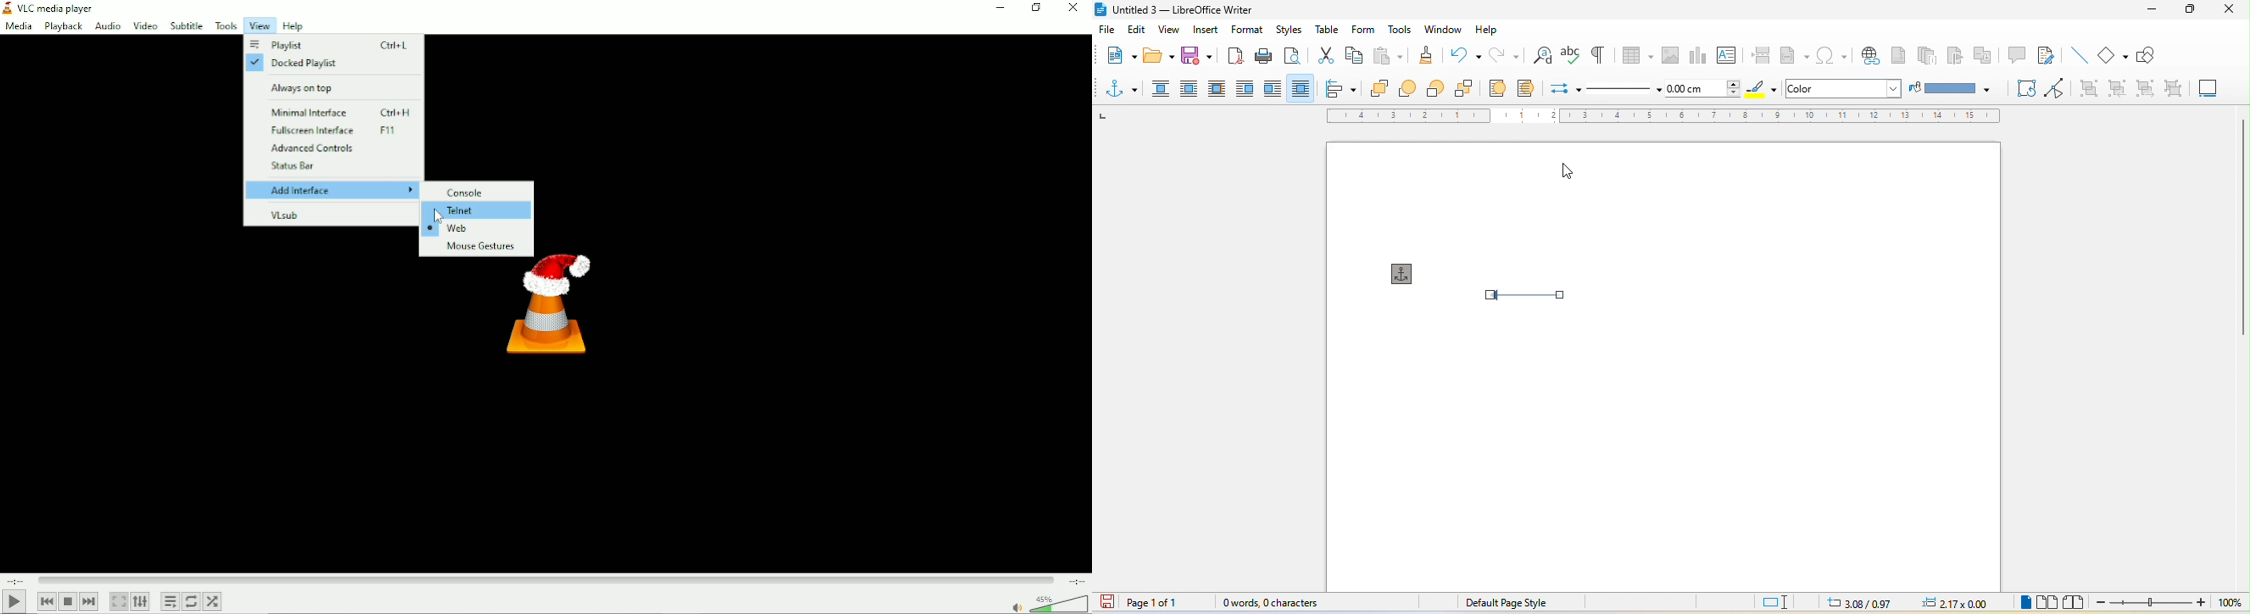  I want to click on align object, so click(1345, 88).